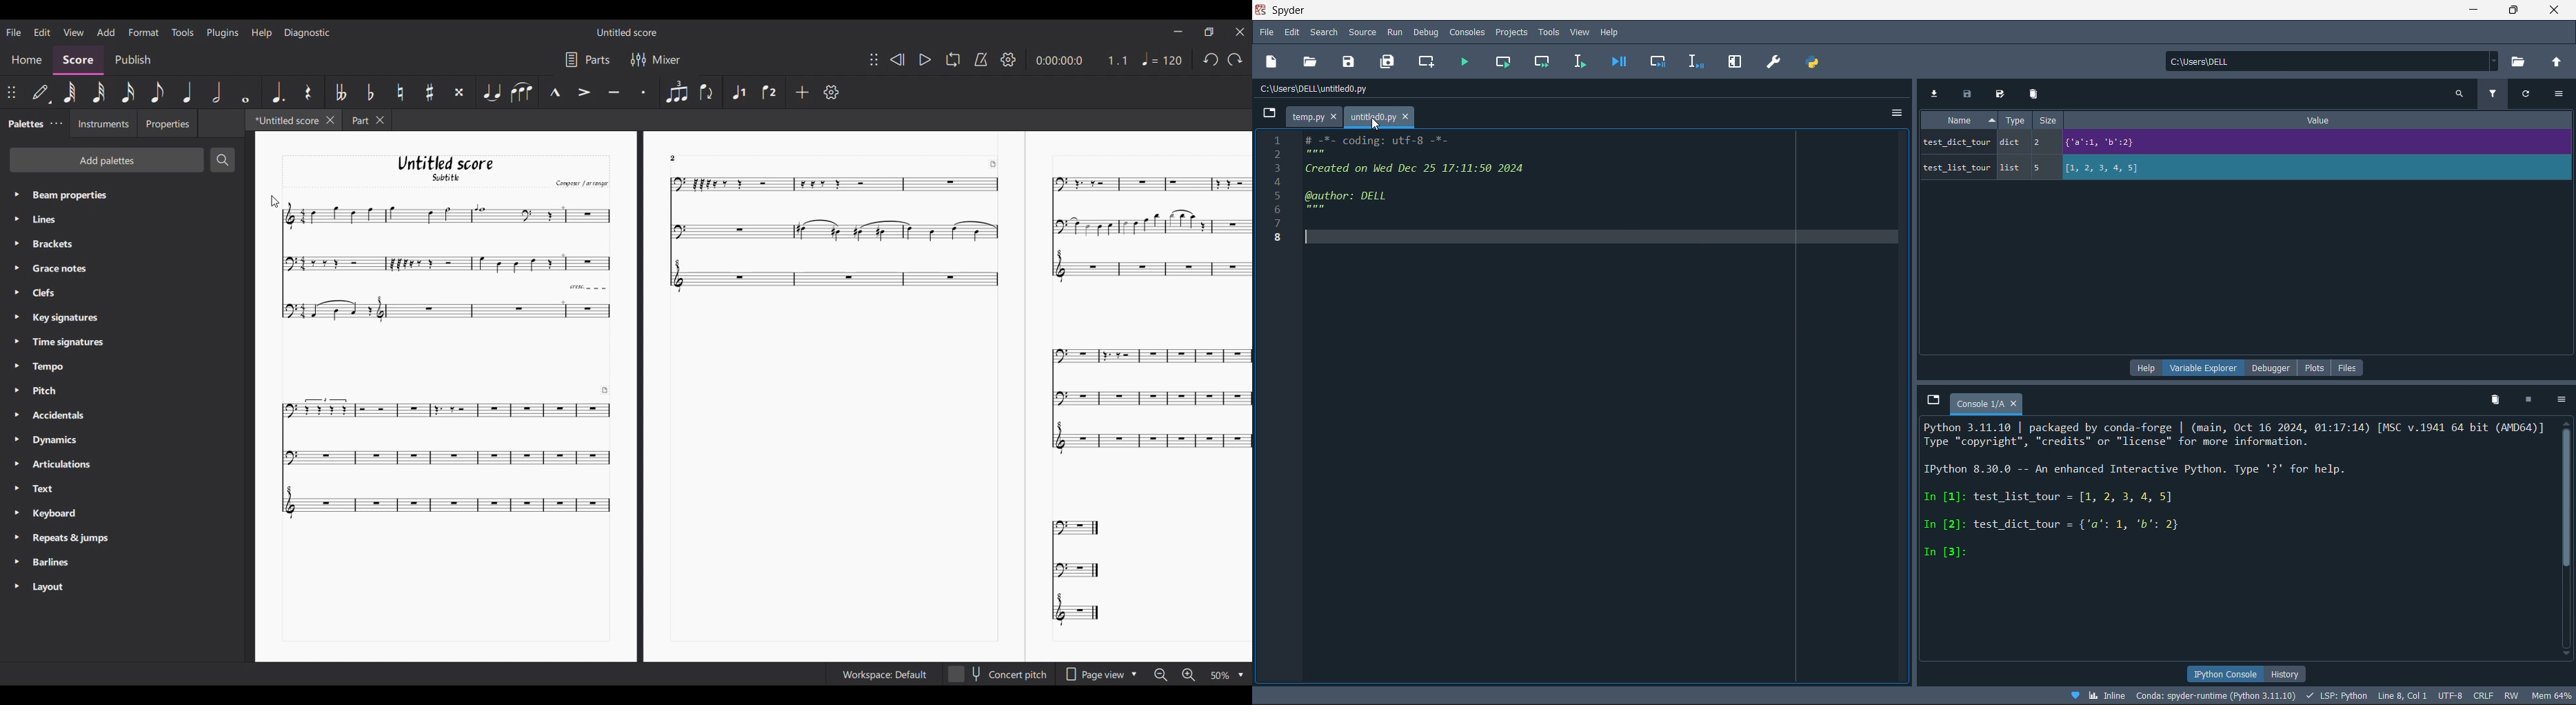  What do you see at coordinates (102, 195) in the screenshot?
I see `Beam properties` at bounding box center [102, 195].